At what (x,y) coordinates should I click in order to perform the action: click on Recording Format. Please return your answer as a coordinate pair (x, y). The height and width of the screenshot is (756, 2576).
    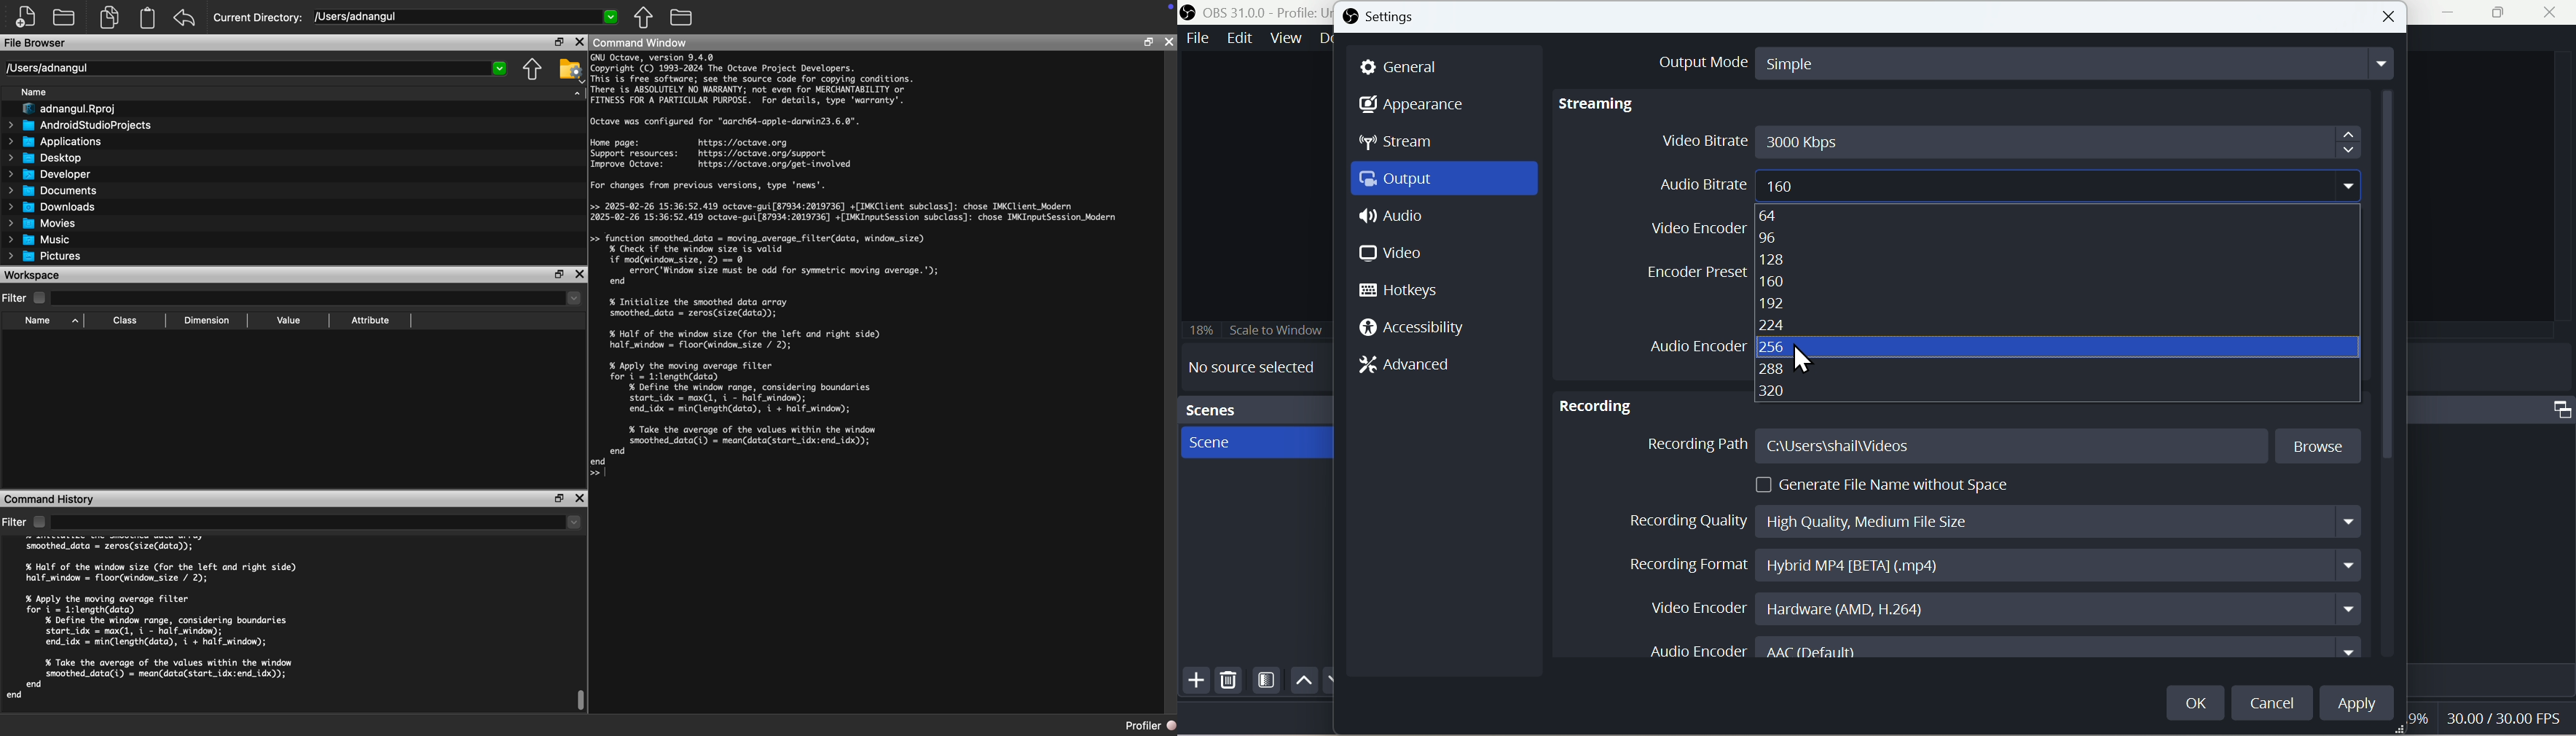
    Looking at the image, I should click on (1989, 565).